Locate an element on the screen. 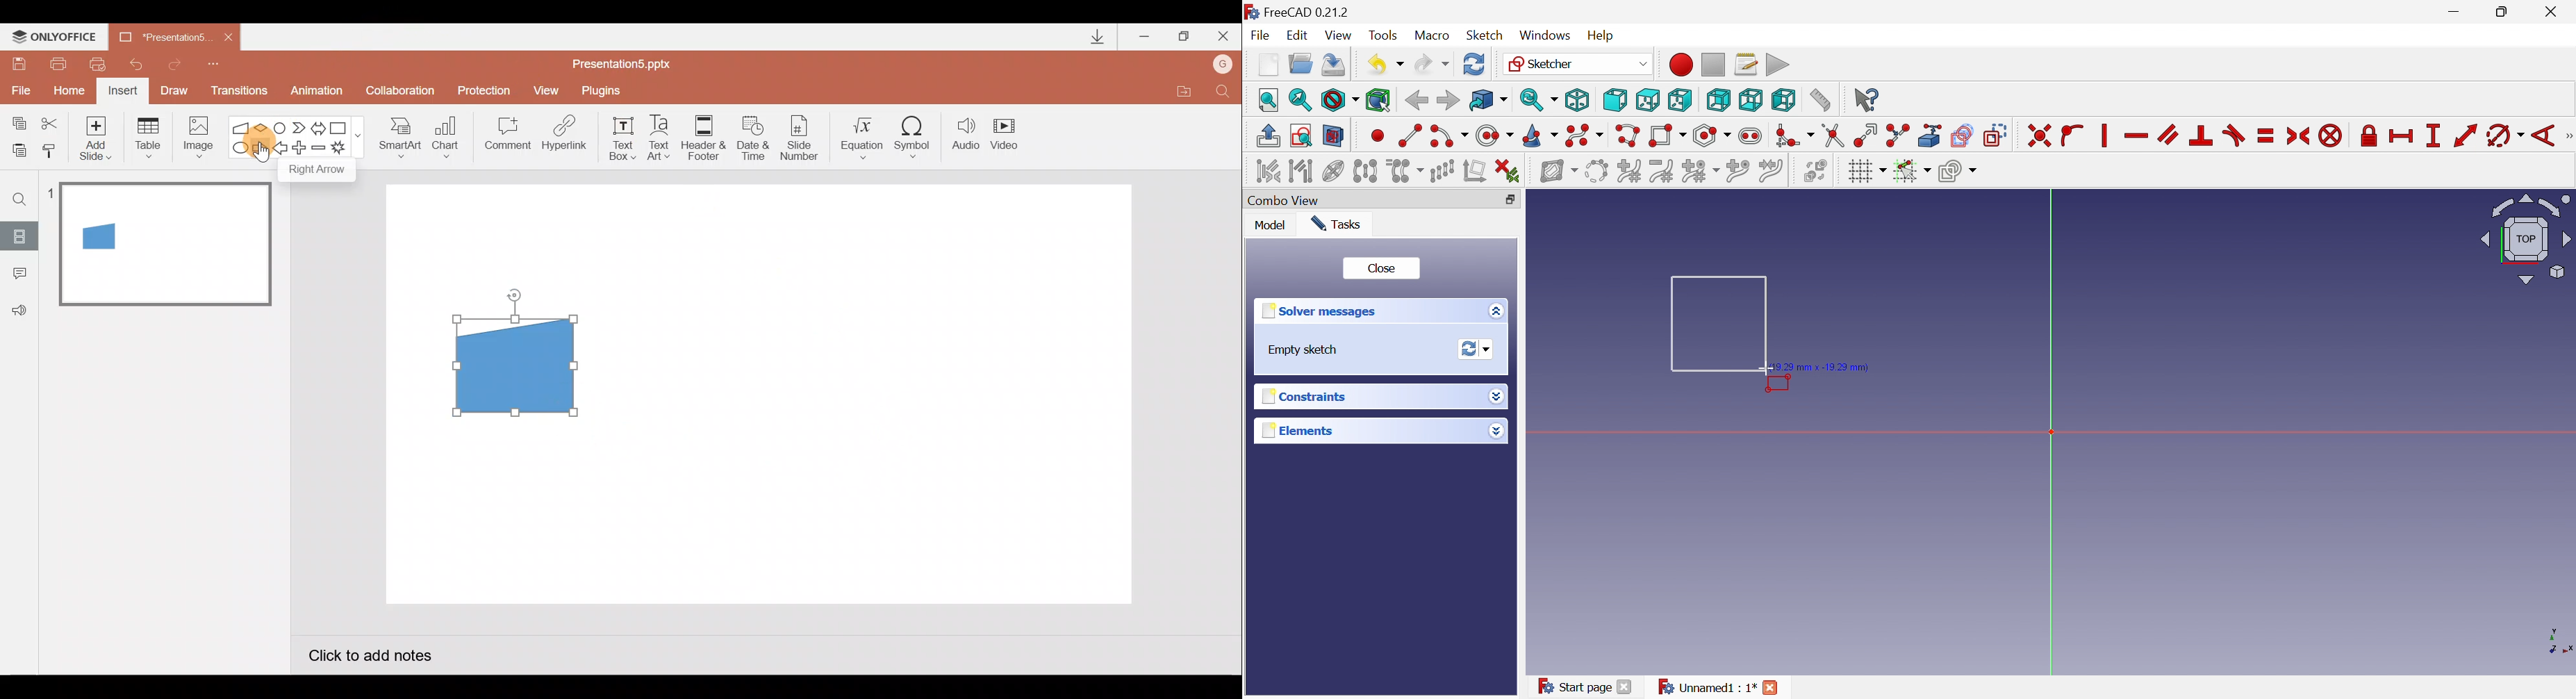 The height and width of the screenshot is (700, 2576). Constrain tangent is located at coordinates (2236, 135).